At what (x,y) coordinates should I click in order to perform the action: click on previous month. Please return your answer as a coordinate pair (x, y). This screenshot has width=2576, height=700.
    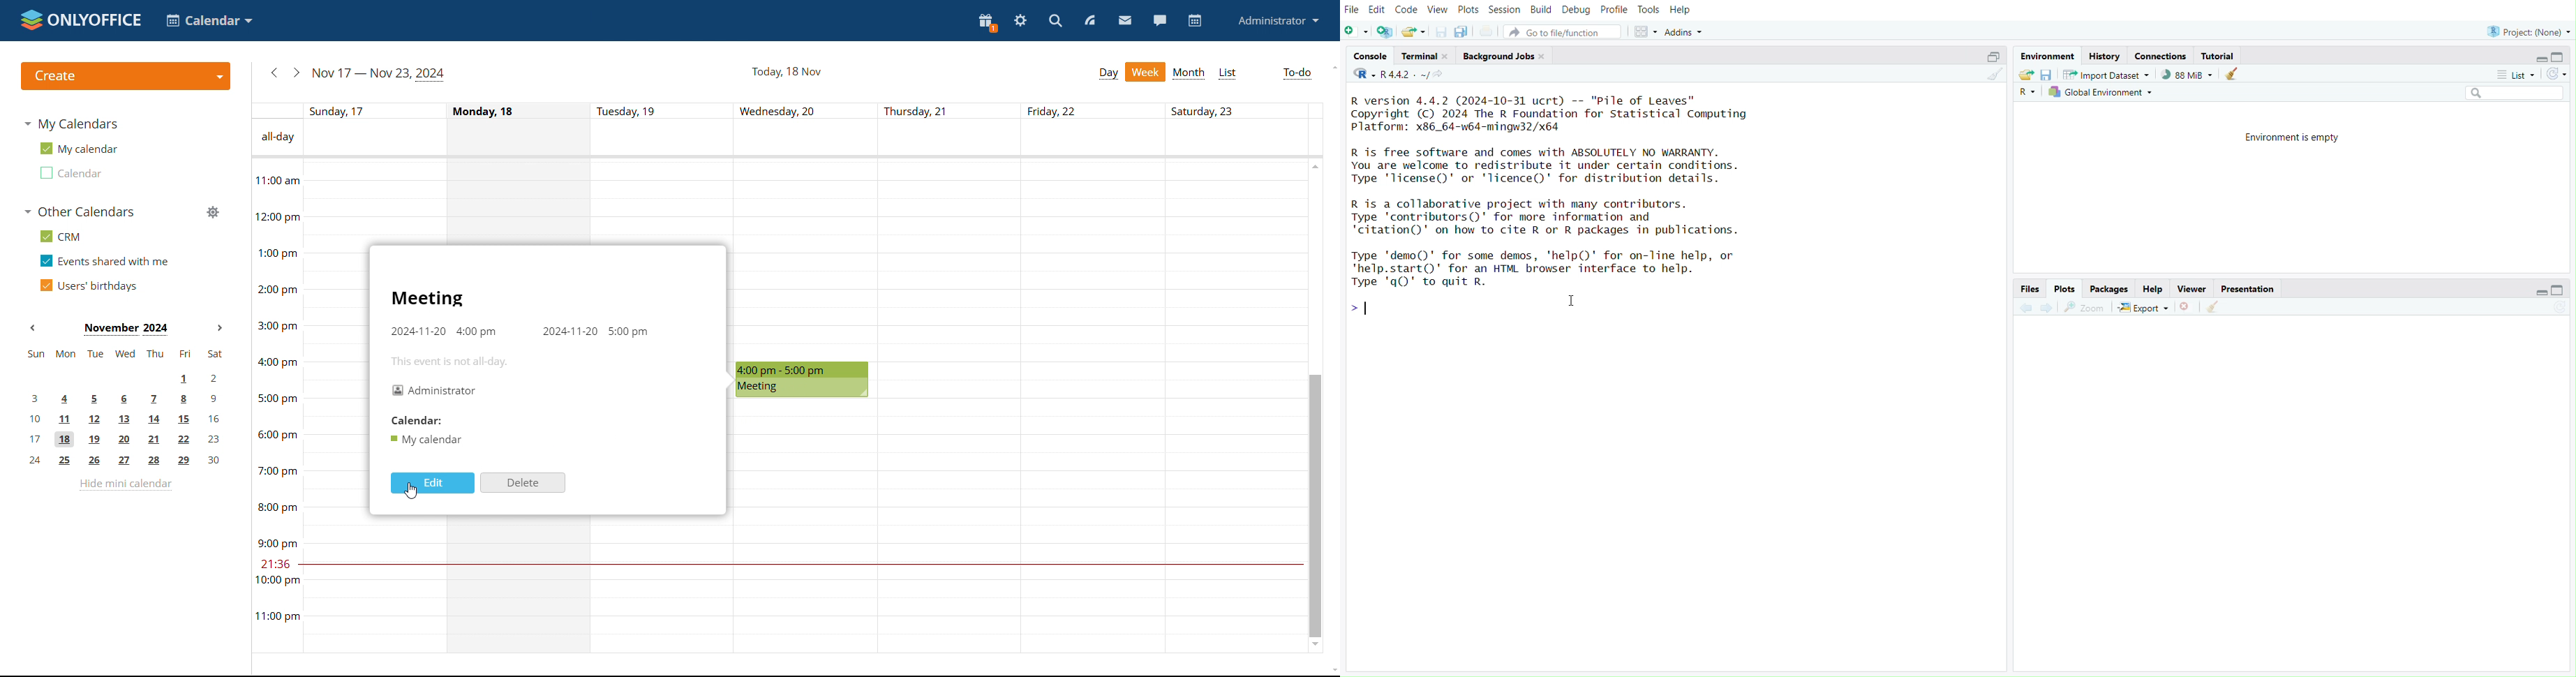
    Looking at the image, I should click on (36, 328).